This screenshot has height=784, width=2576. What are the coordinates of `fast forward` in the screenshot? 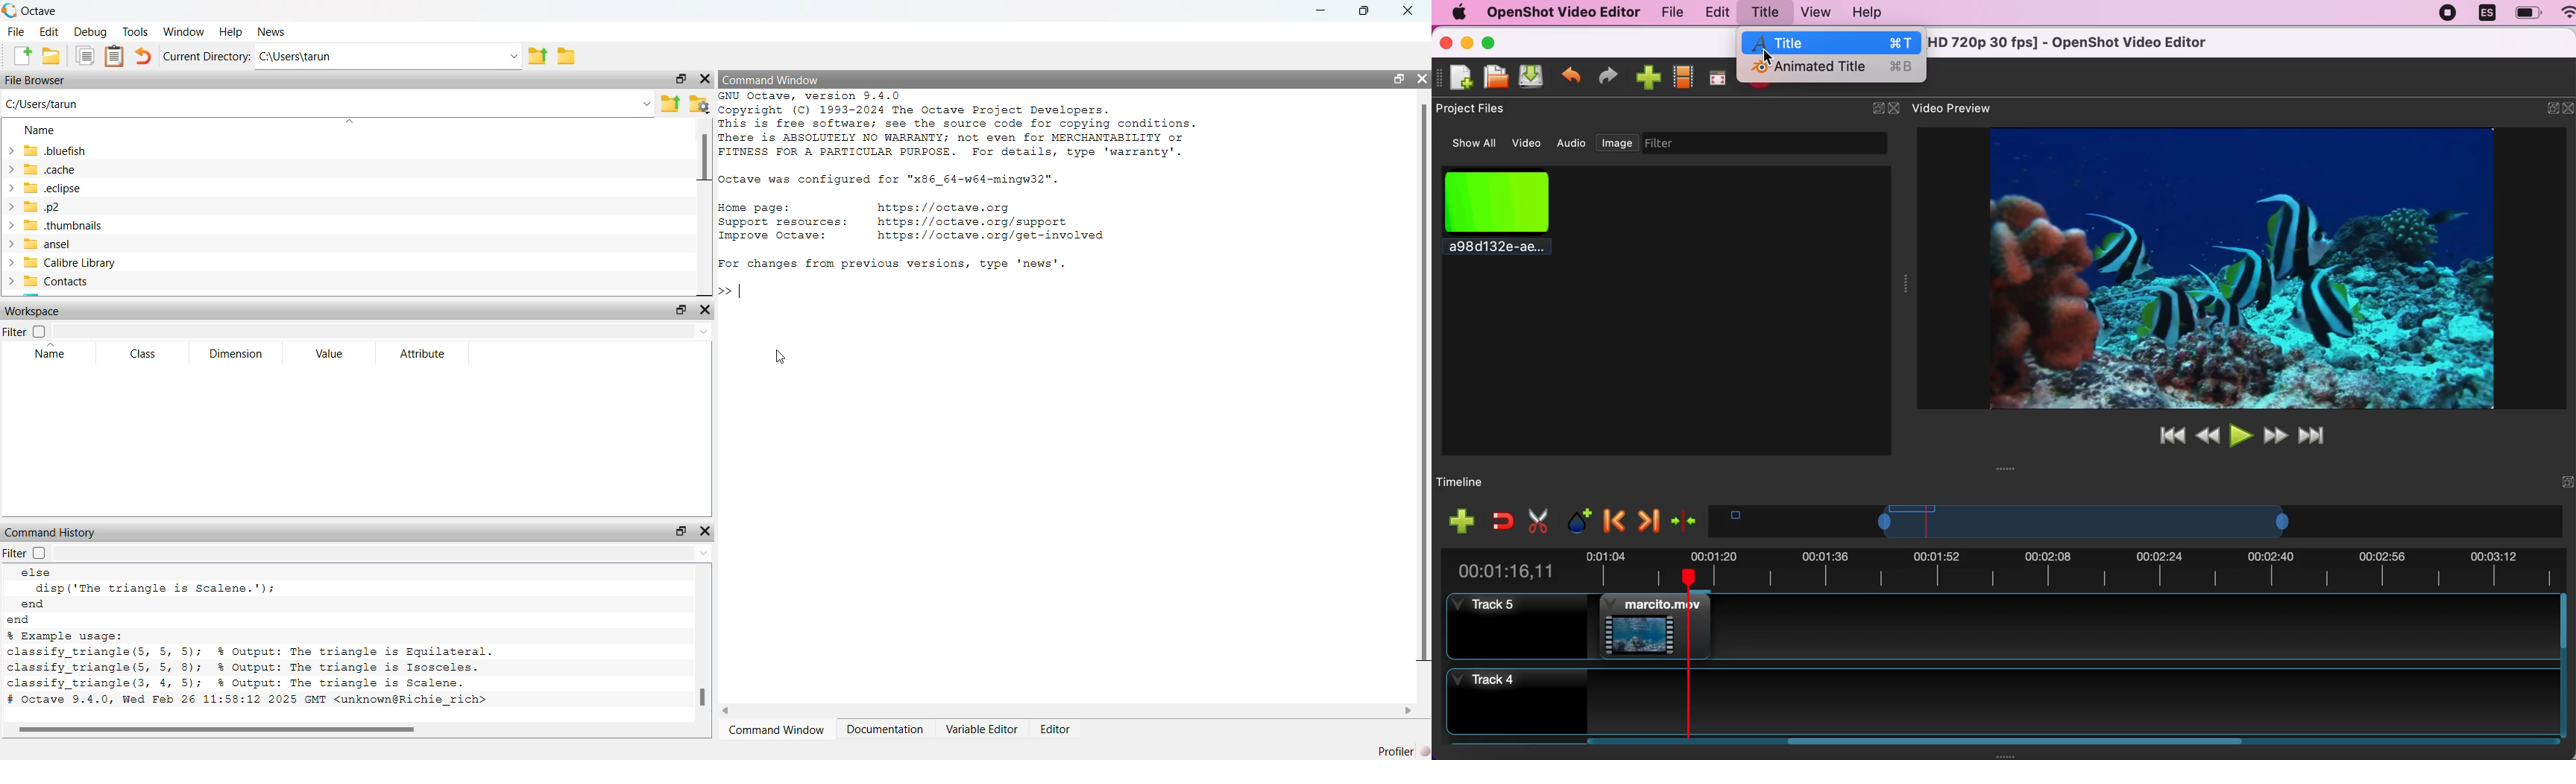 It's located at (2276, 435).